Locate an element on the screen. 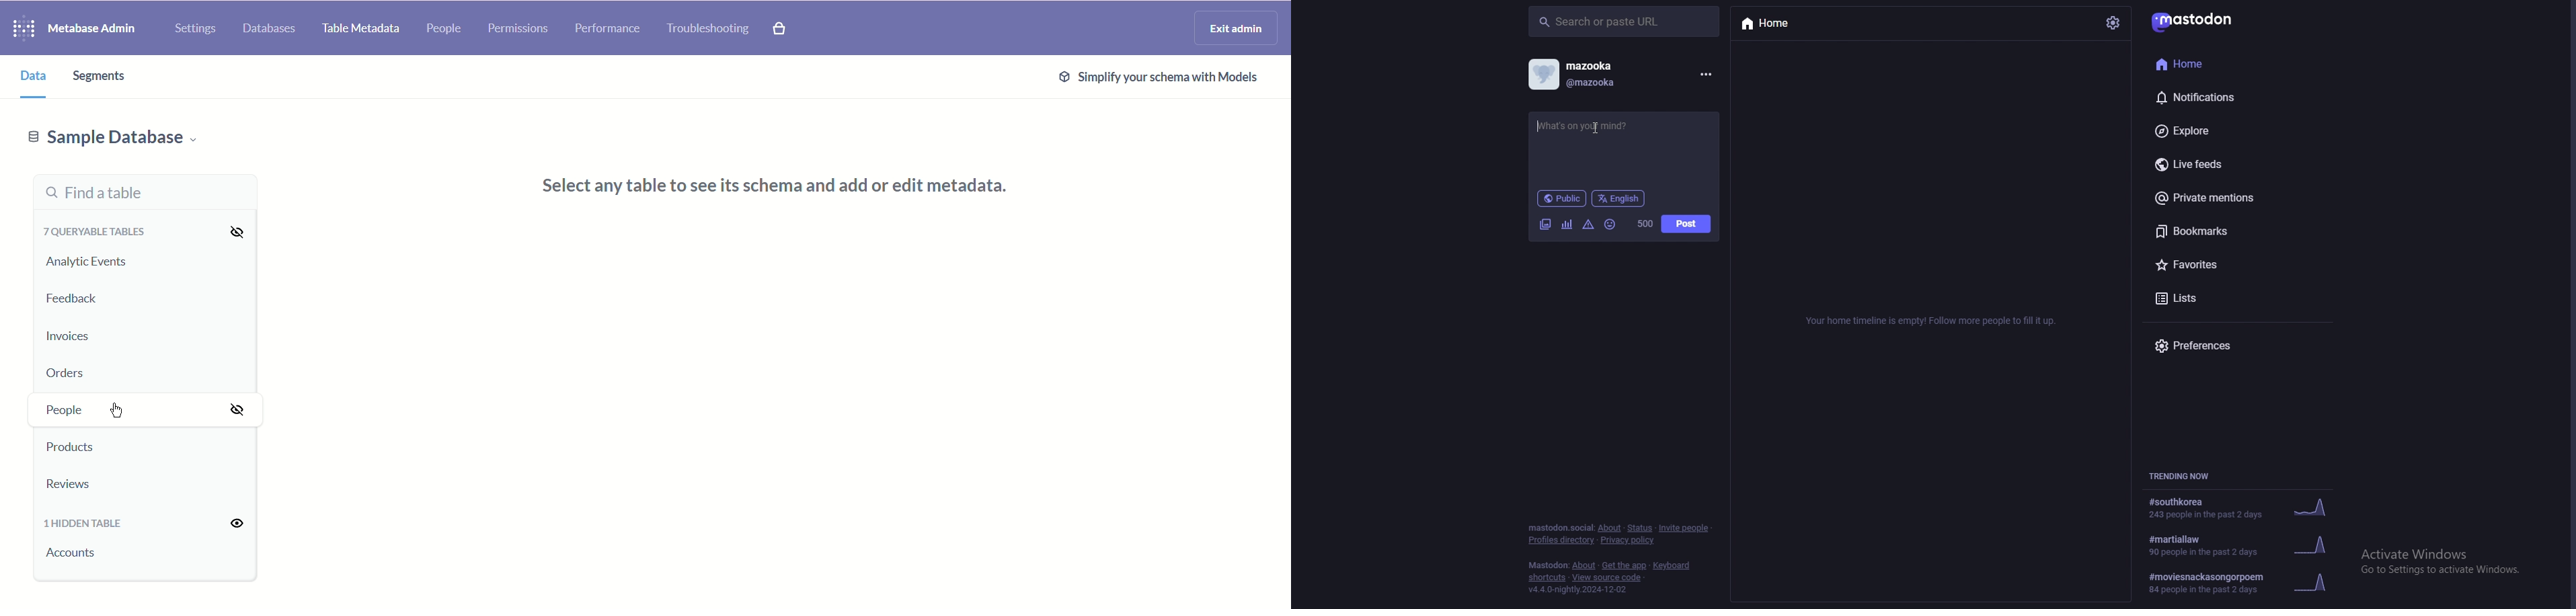 Image resolution: width=2576 pixels, height=616 pixels. image is located at coordinates (1545, 224).